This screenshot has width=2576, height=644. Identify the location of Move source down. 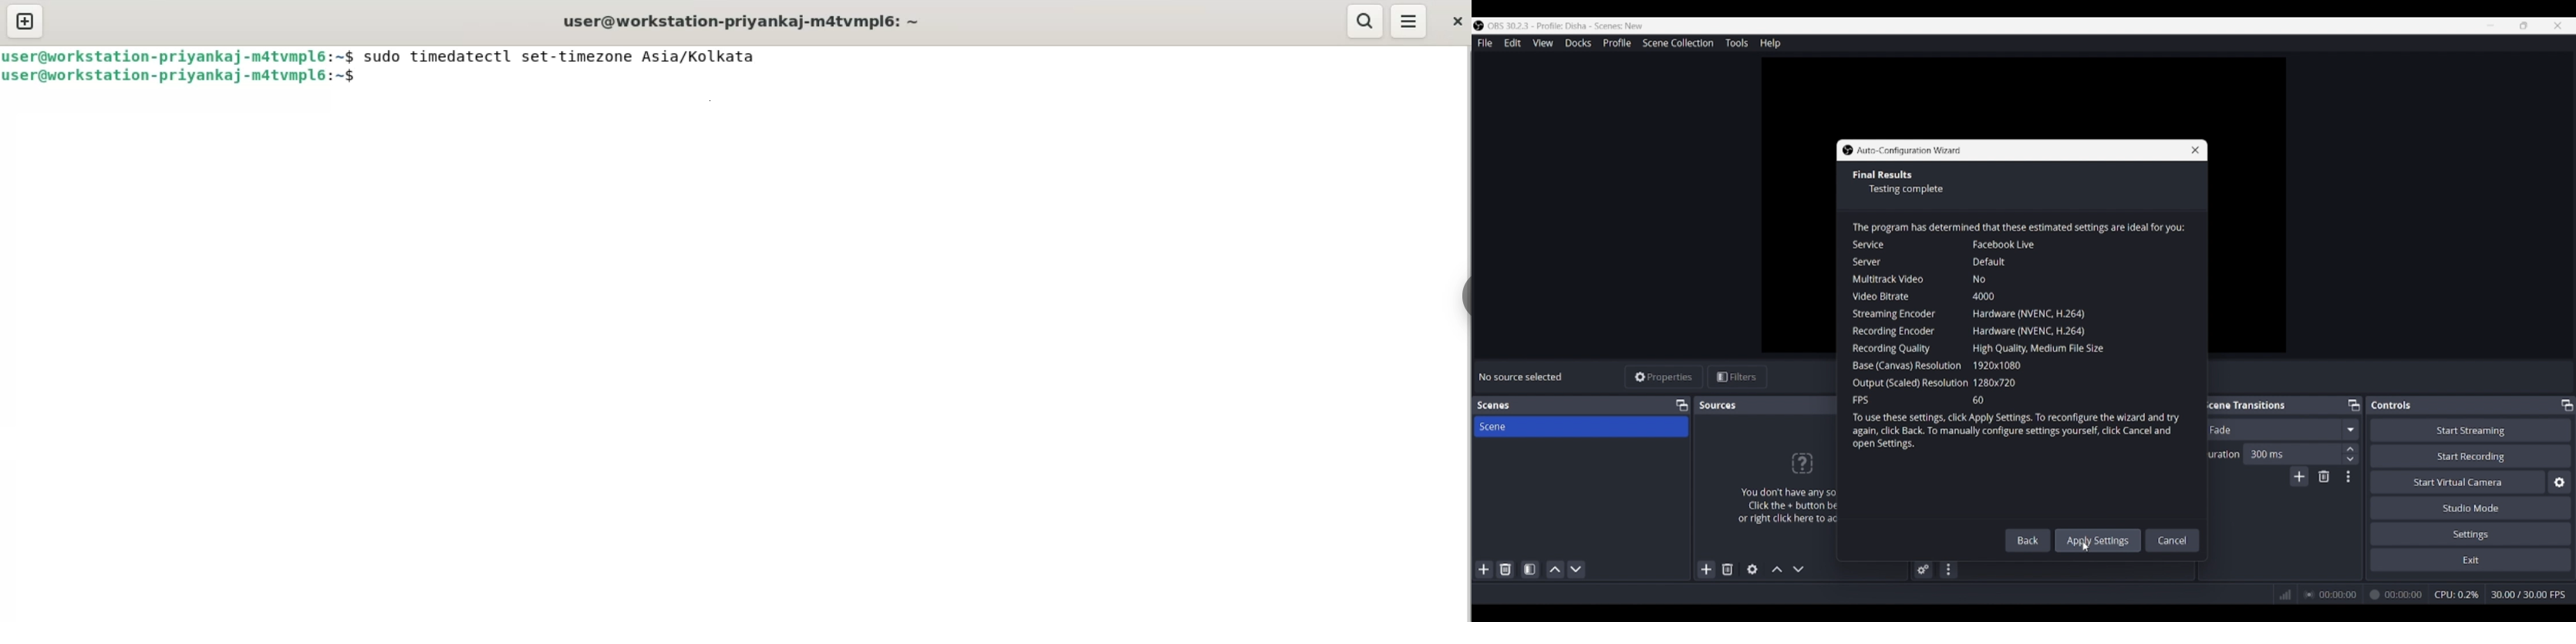
(1798, 569).